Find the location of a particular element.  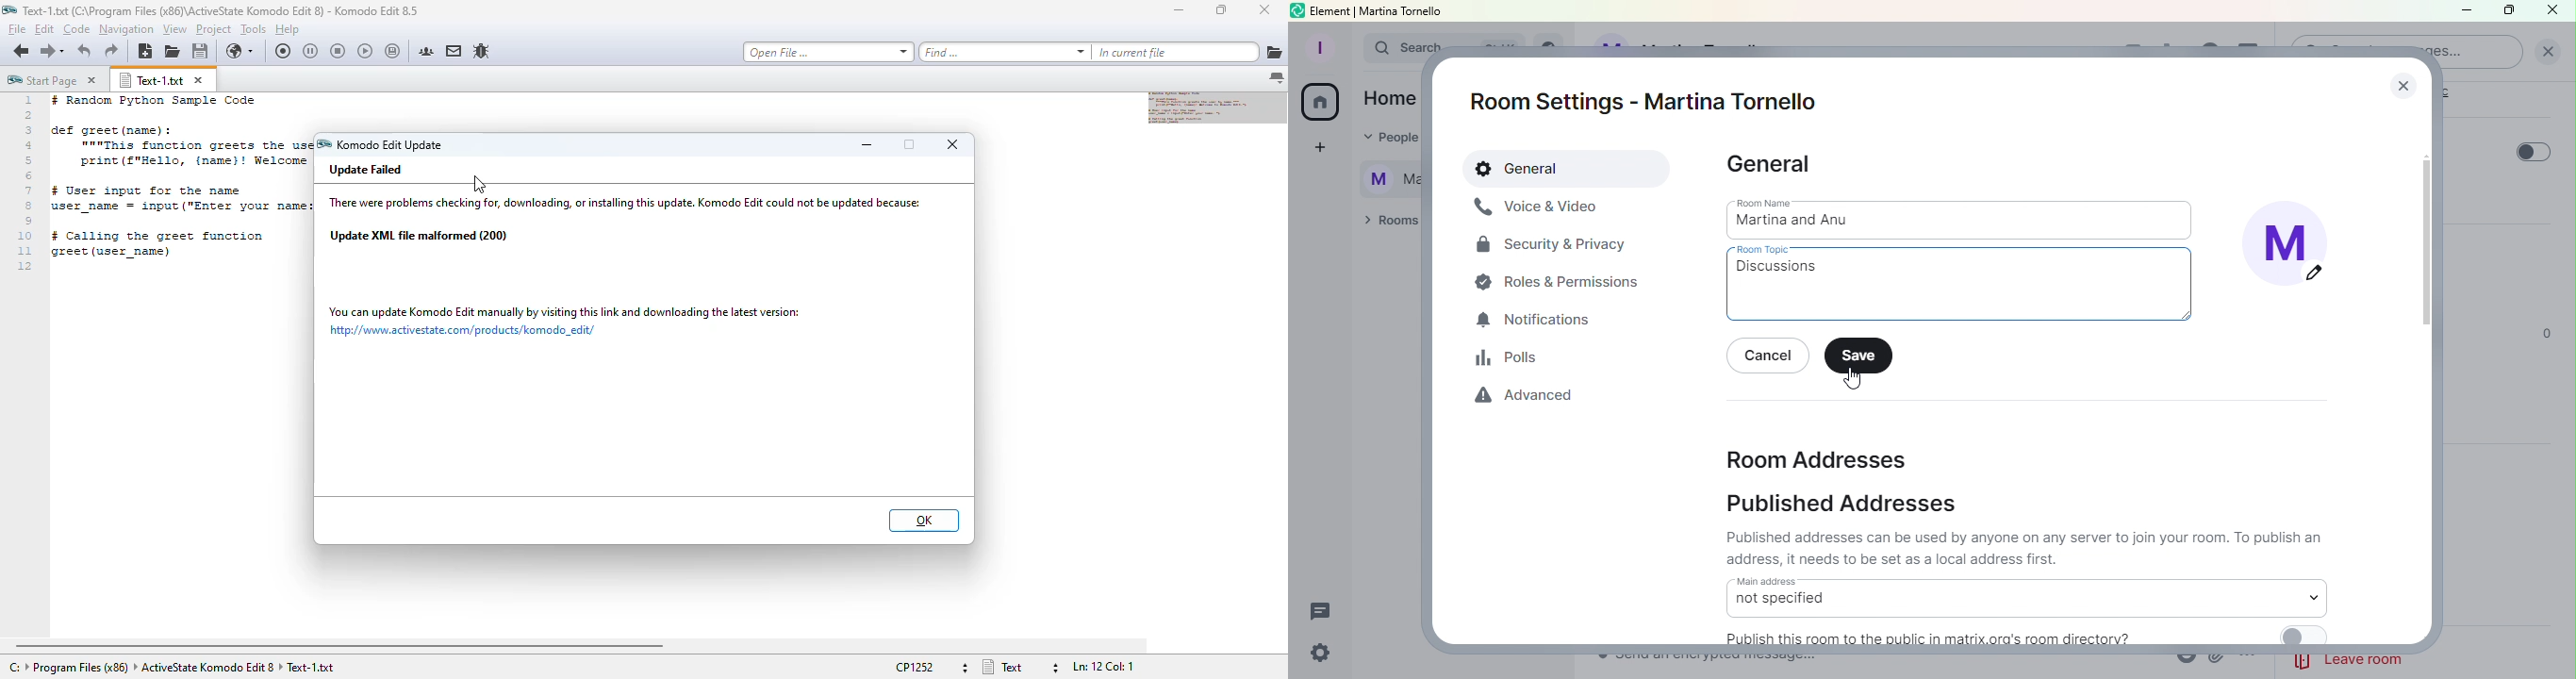

Search bar is located at coordinates (1388, 48).